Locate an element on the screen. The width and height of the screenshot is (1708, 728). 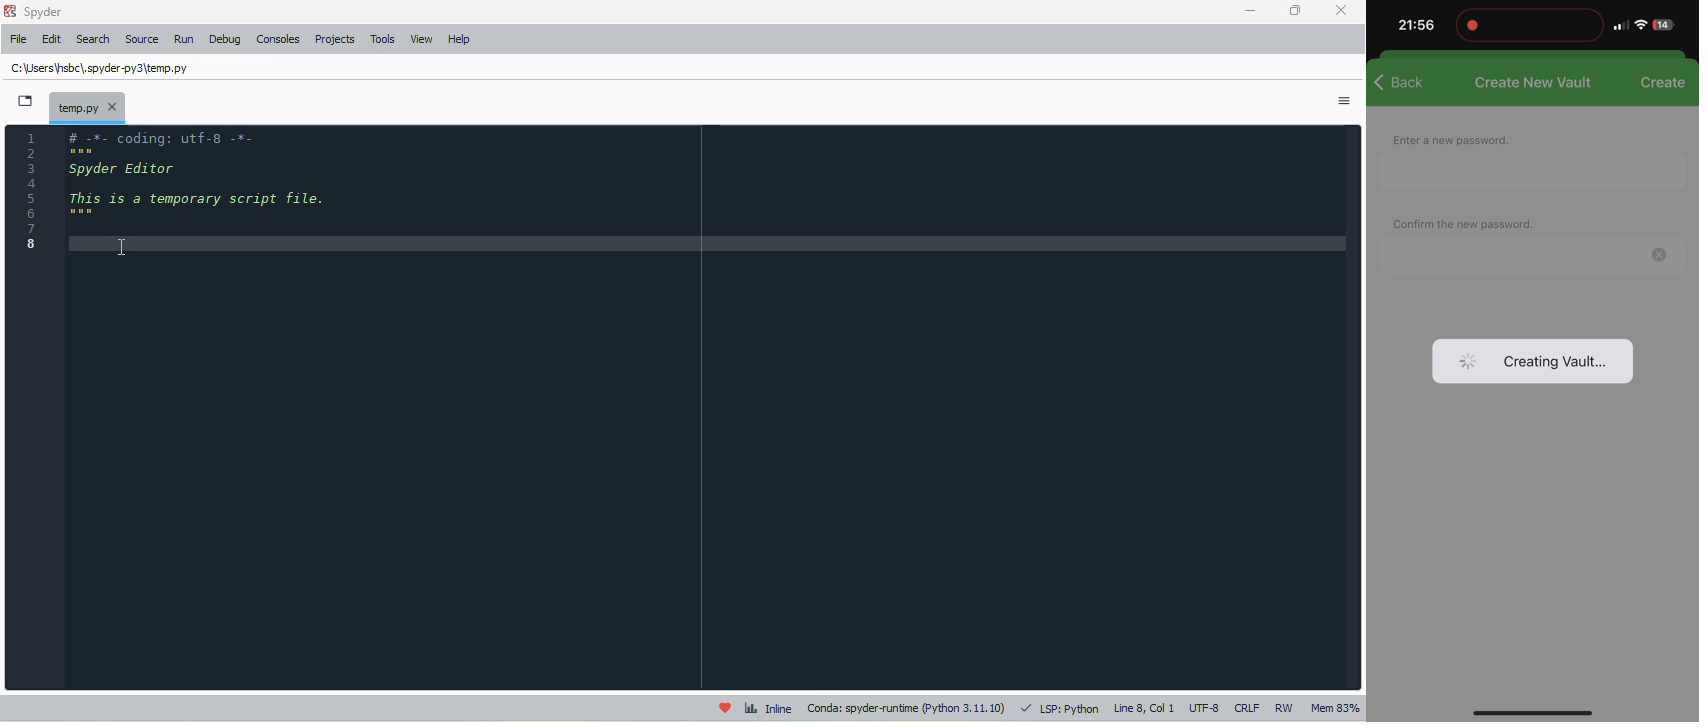
spyder is located at coordinates (9, 11).